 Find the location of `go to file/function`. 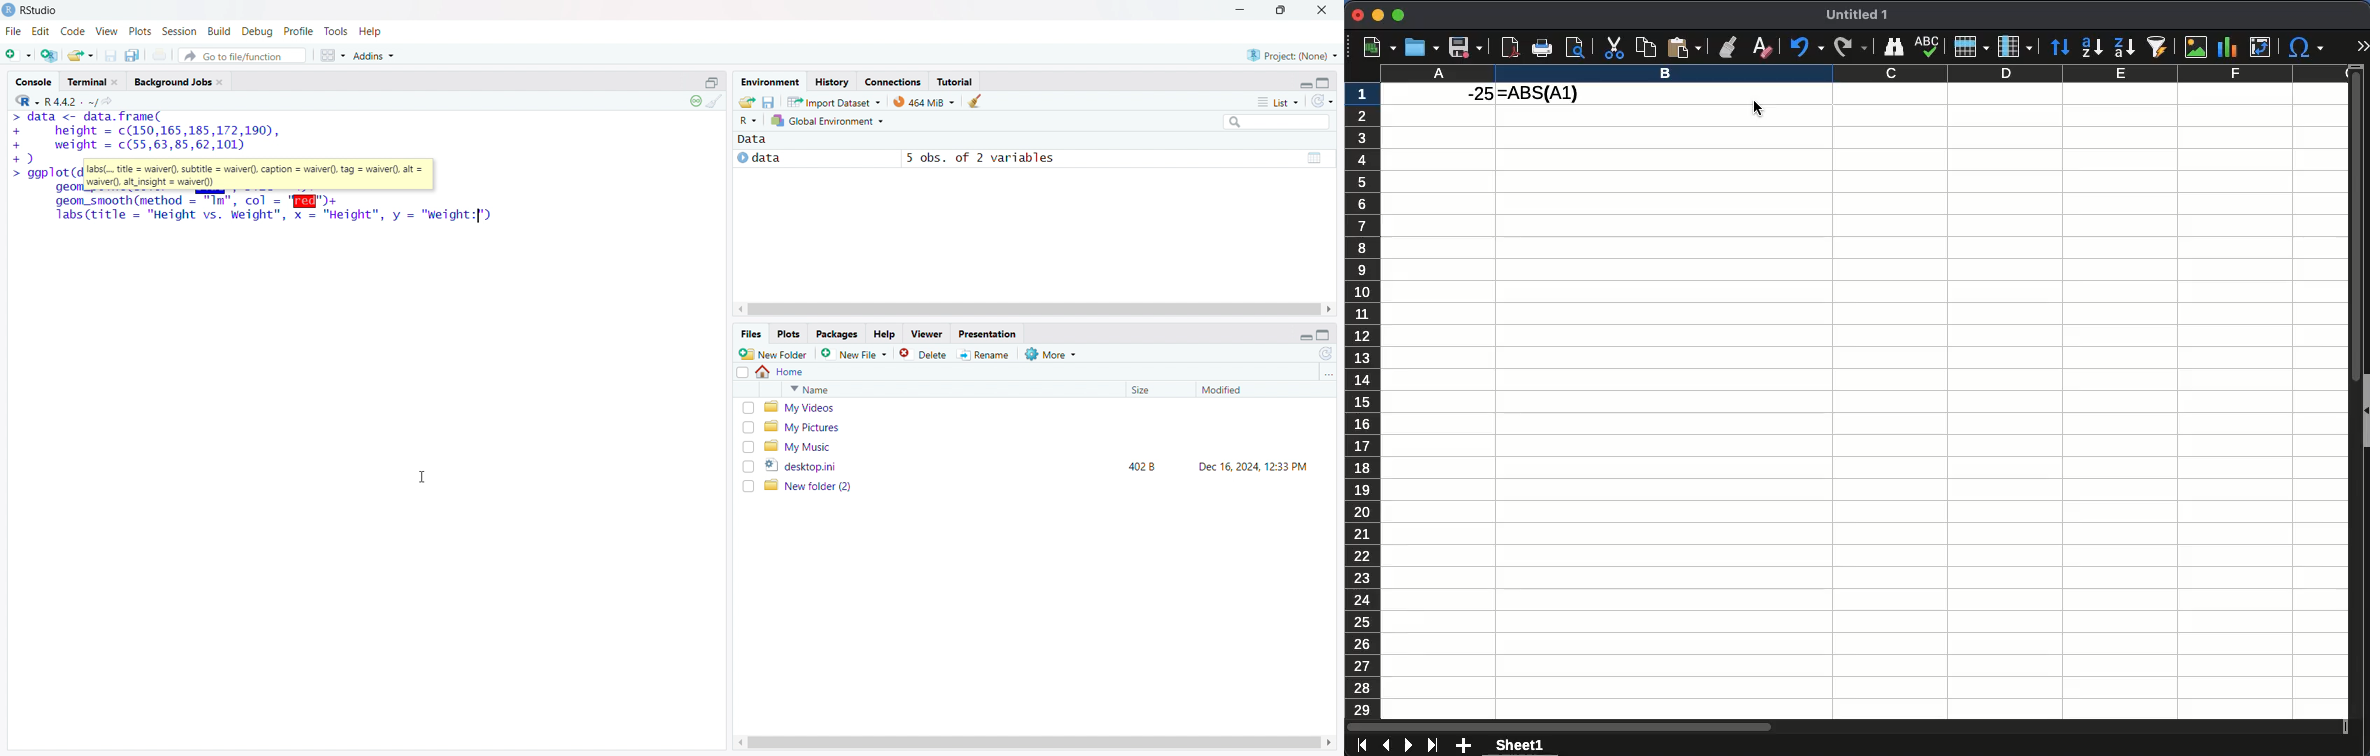

go to file/function is located at coordinates (241, 55).